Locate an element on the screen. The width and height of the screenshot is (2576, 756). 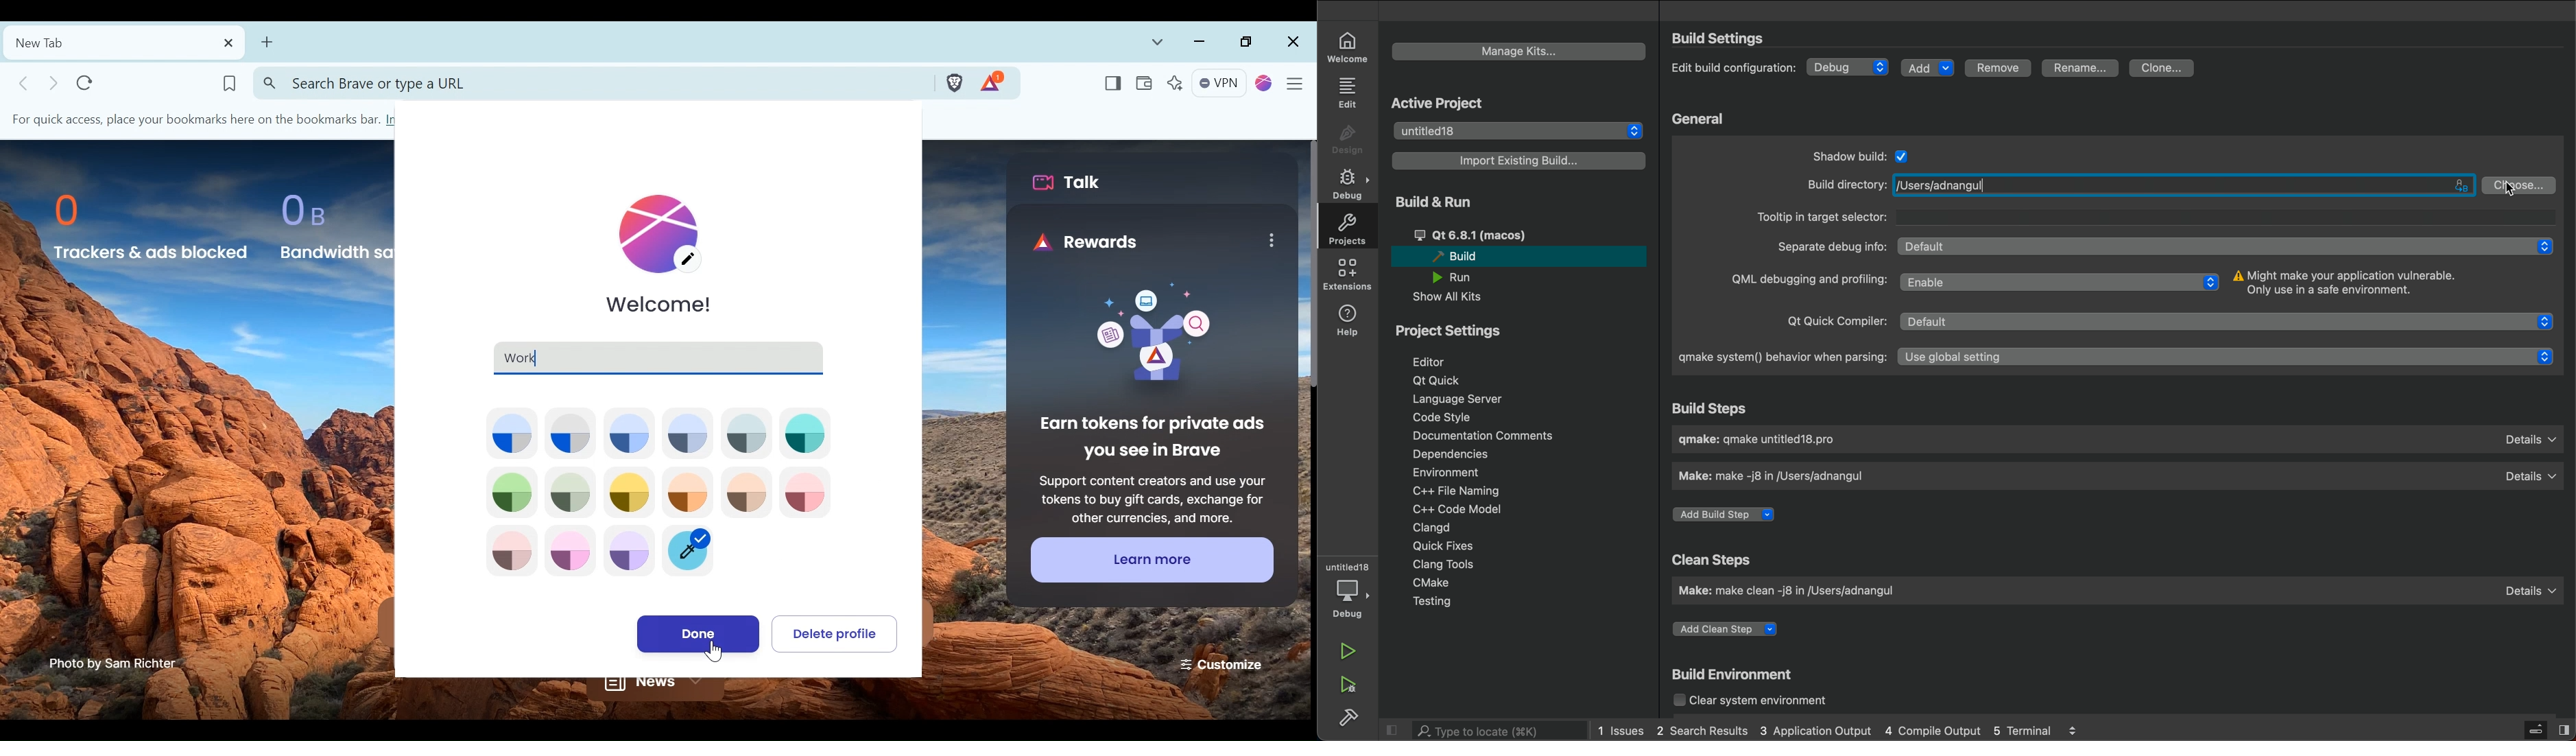
project setting is located at coordinates (1450, 332).